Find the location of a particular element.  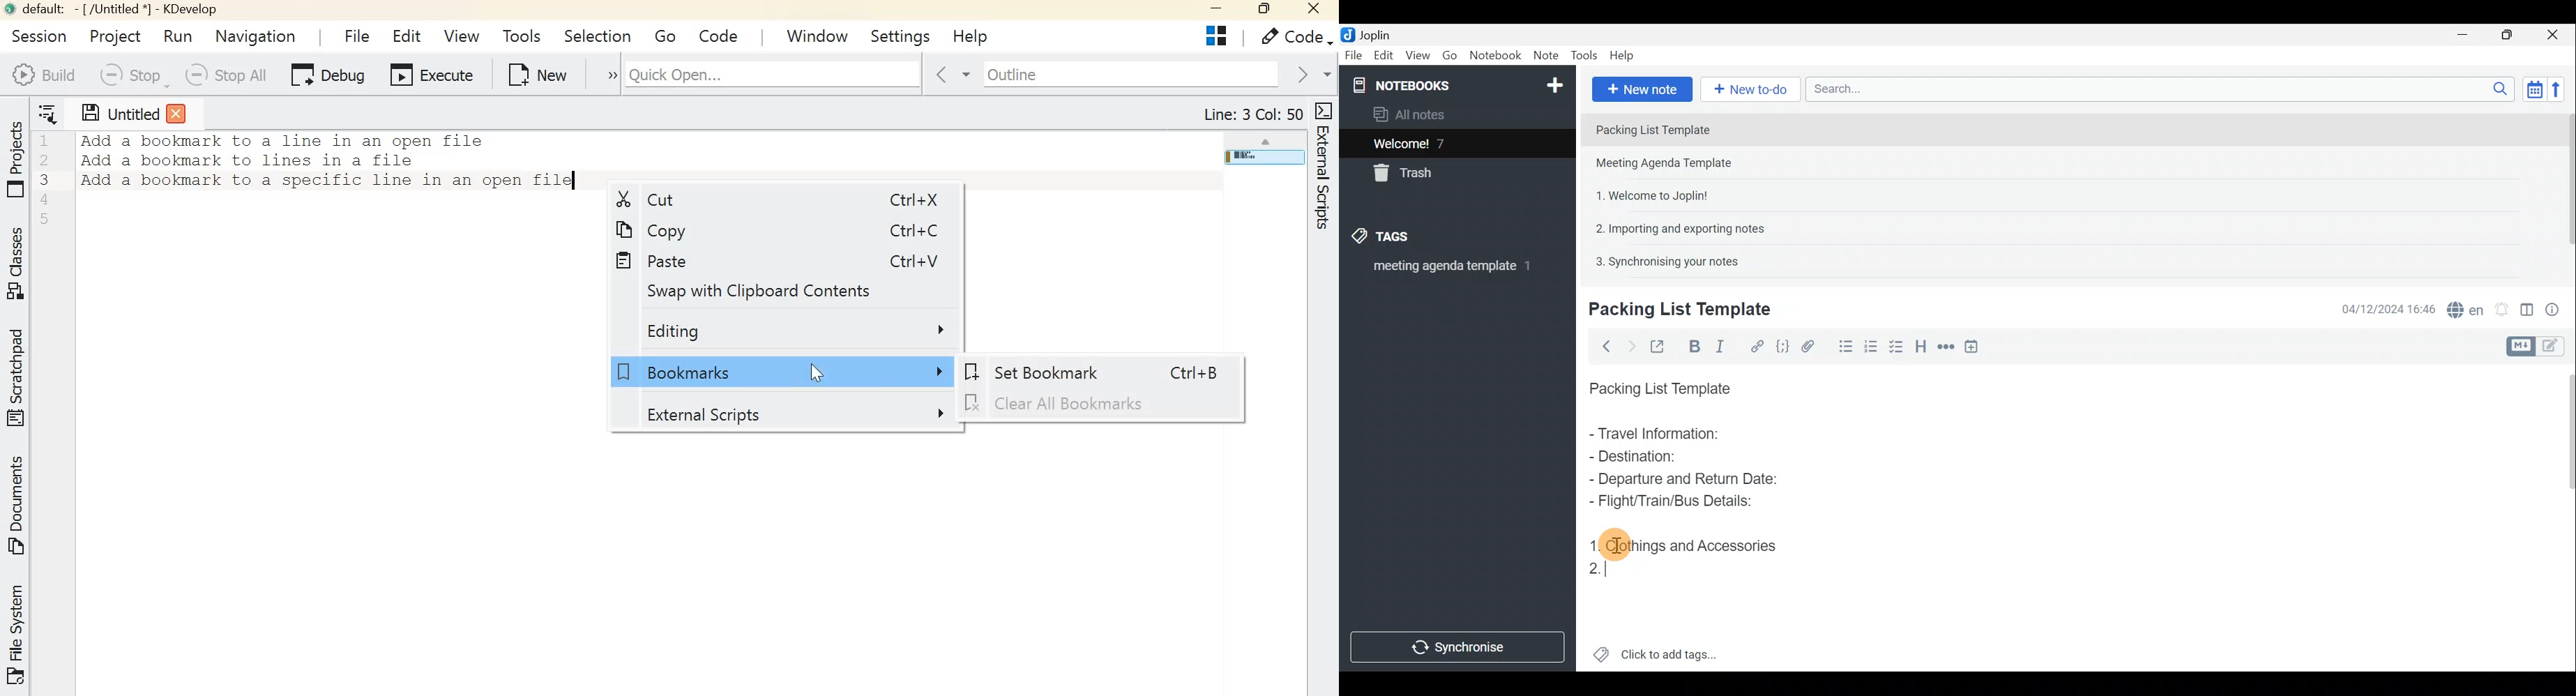

Italic is located at coordinates (1725, 346).